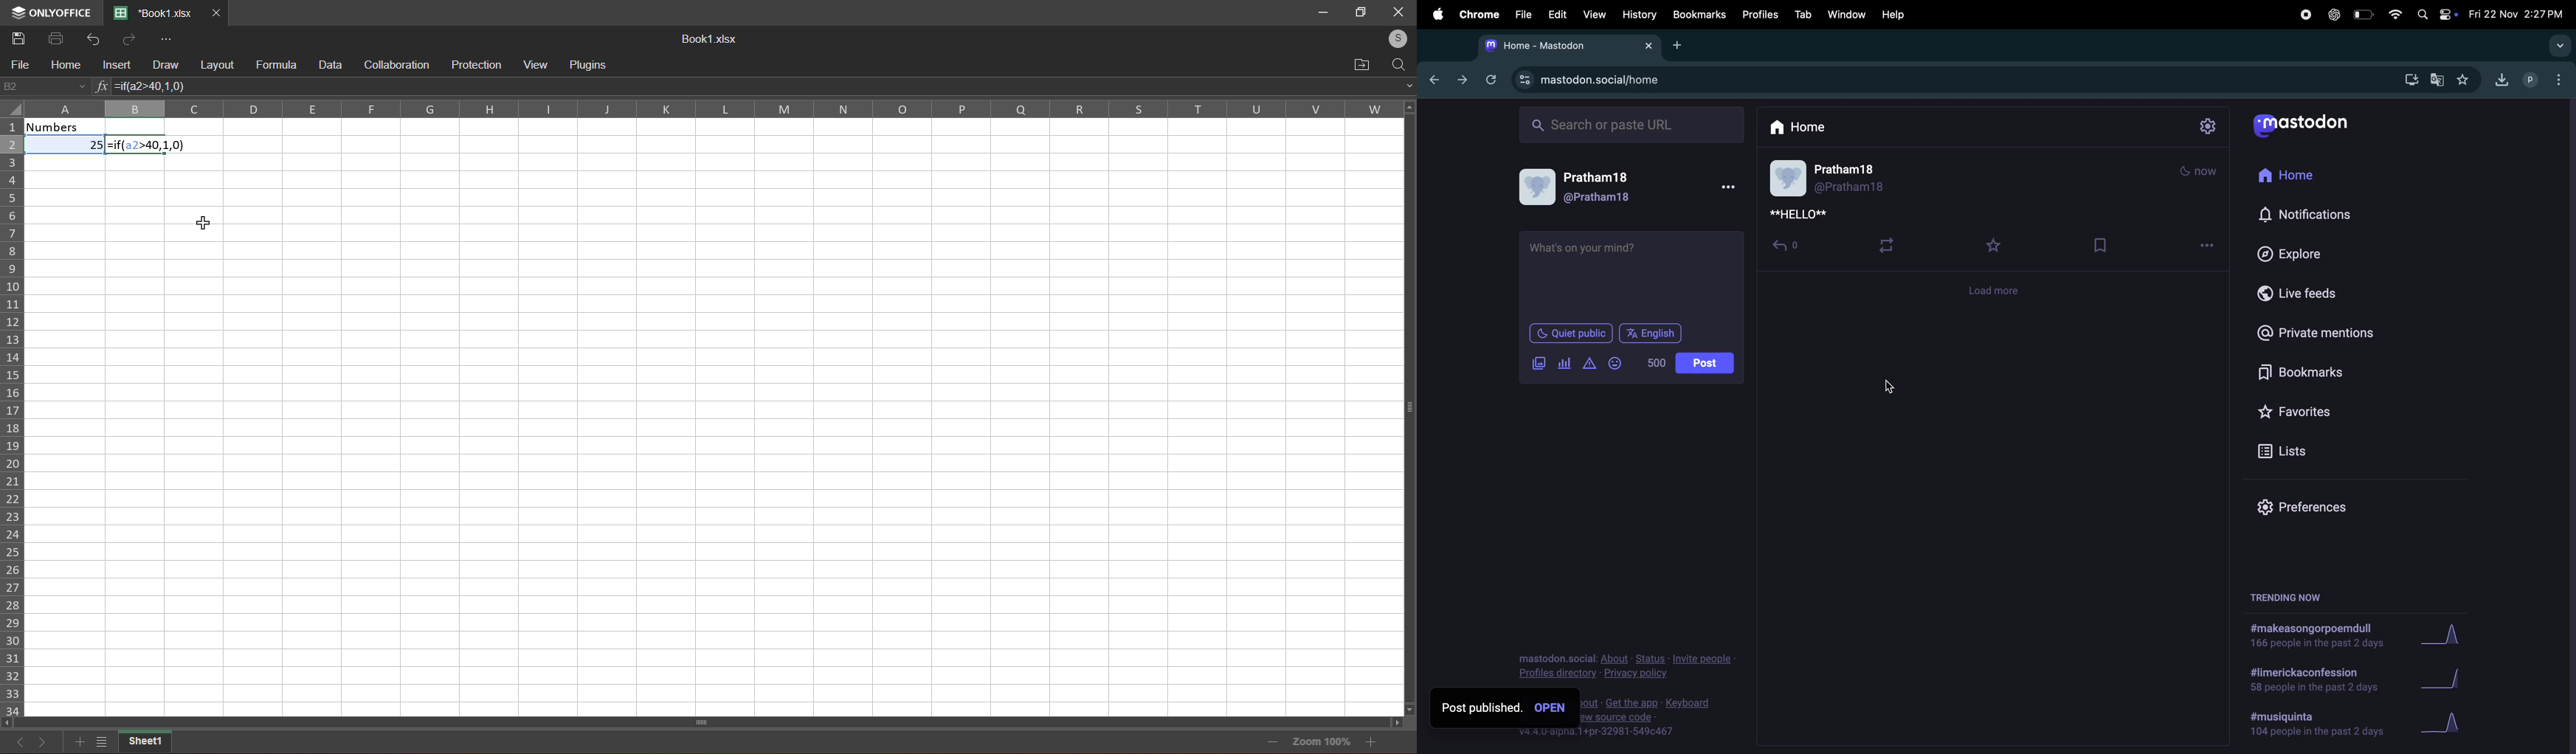 This screenshot has height=756, width=2576. Describe the element at coordinates (1271, 741) in the screenshot. I see `zoom out` at that location.